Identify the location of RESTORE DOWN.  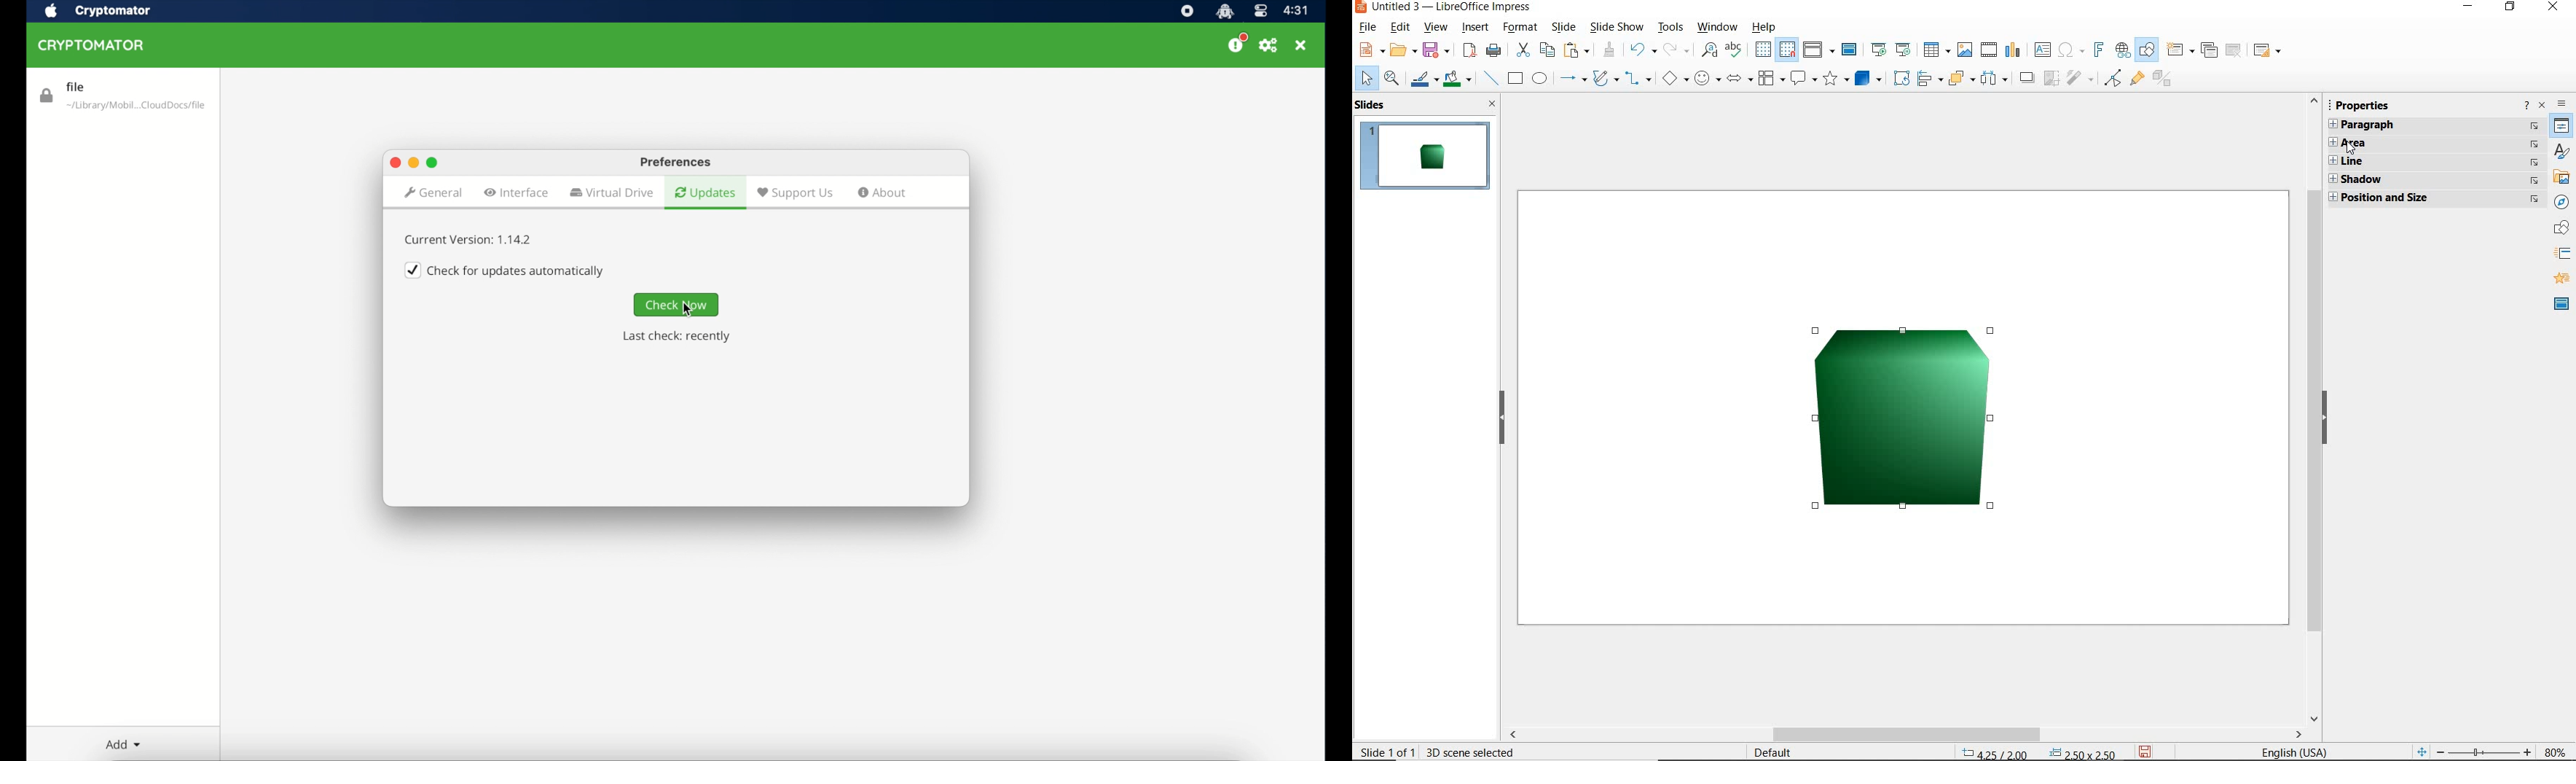
(2510, 8).